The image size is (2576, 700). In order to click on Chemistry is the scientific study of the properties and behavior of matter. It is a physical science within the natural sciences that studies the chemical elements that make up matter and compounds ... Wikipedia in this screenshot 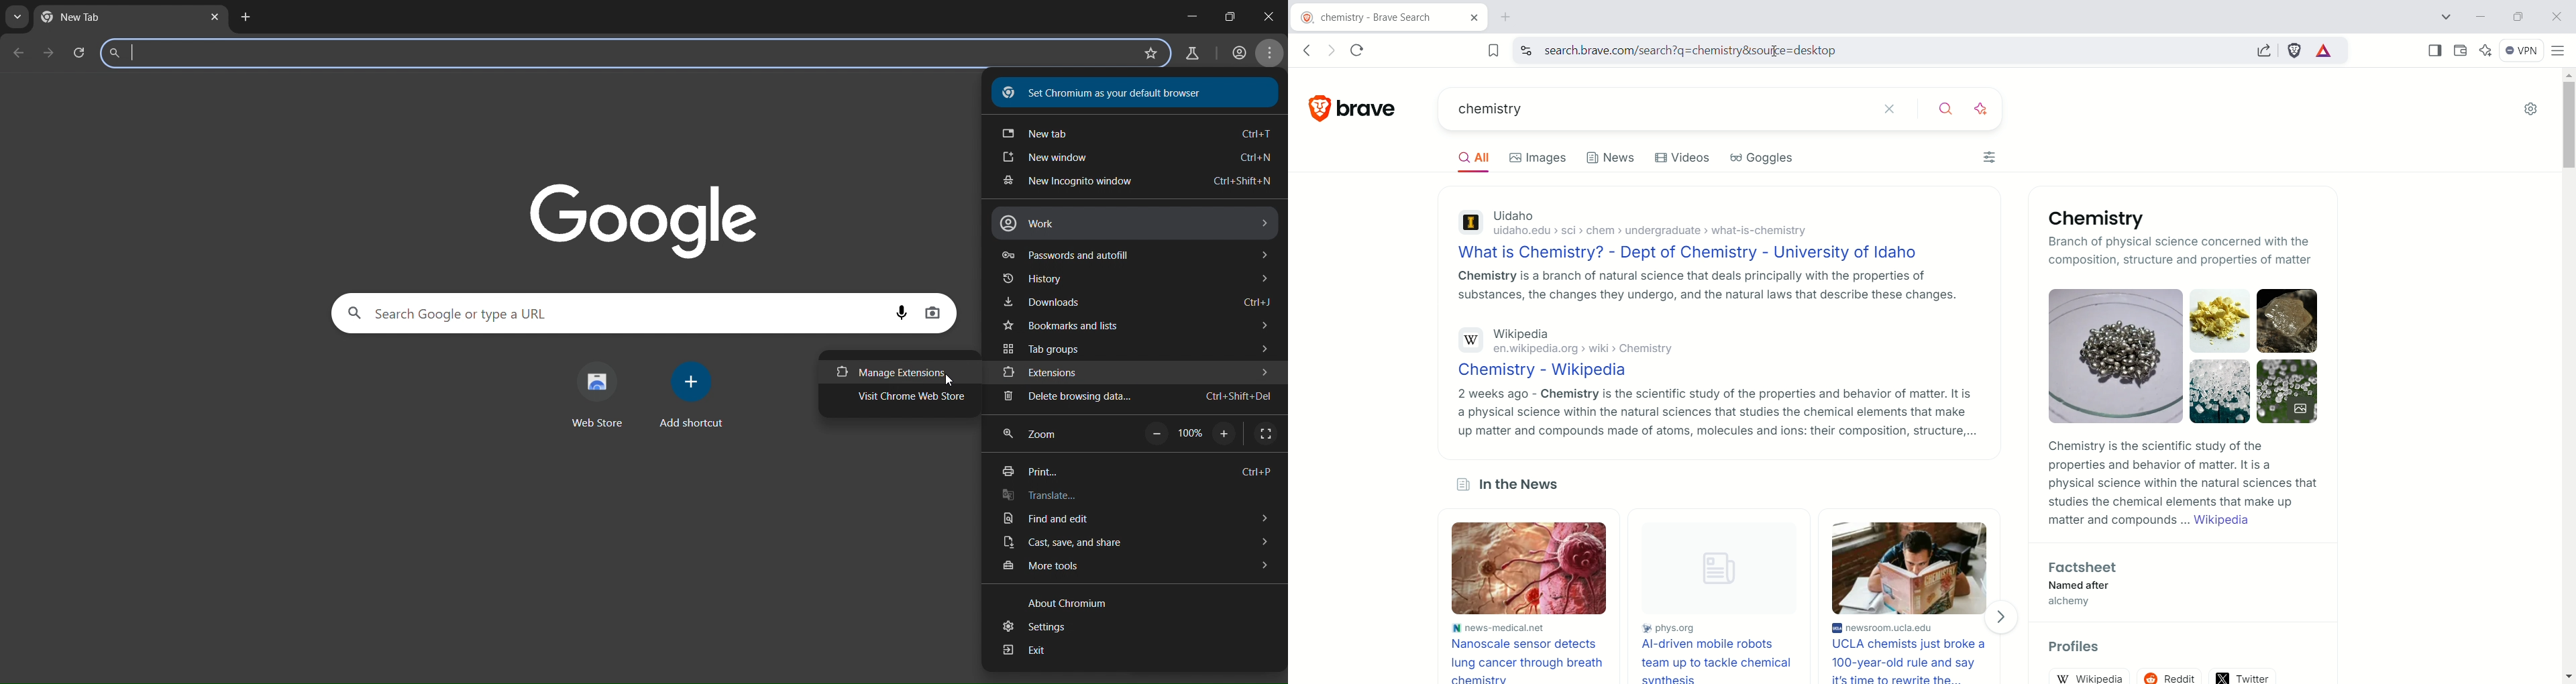, I will do `click(2184, 484)`.